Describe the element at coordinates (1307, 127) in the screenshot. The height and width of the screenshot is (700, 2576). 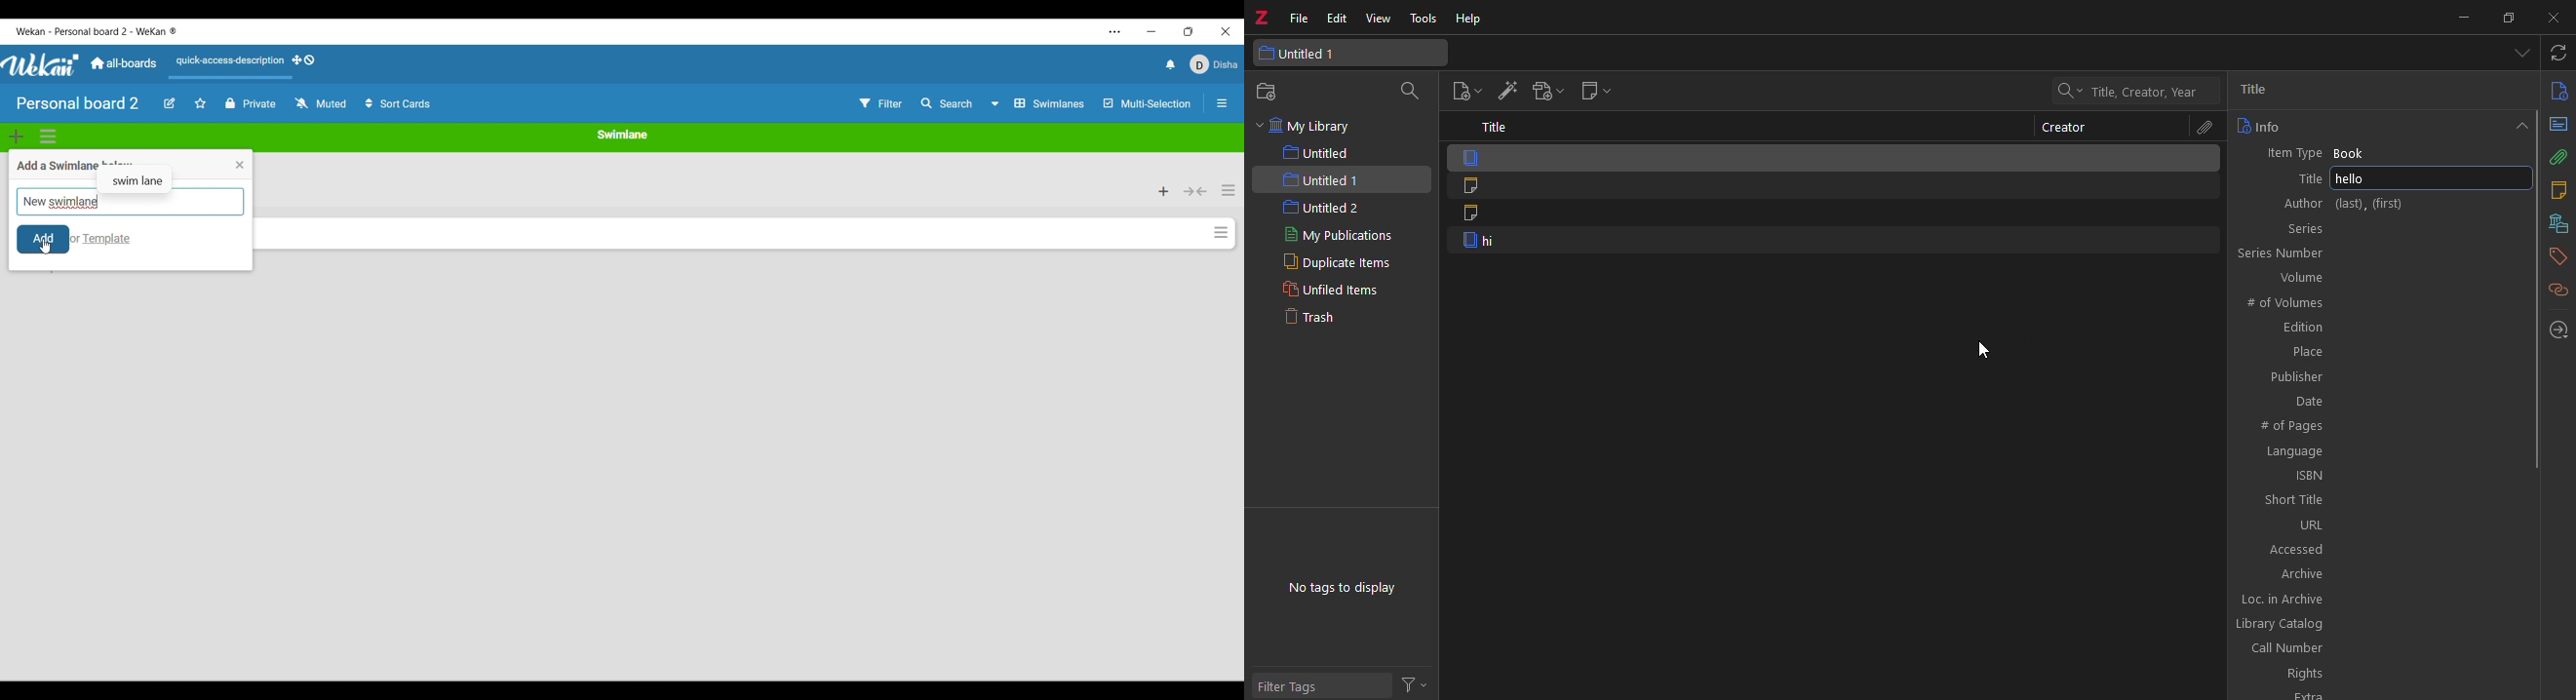
I see `my library` at that location.